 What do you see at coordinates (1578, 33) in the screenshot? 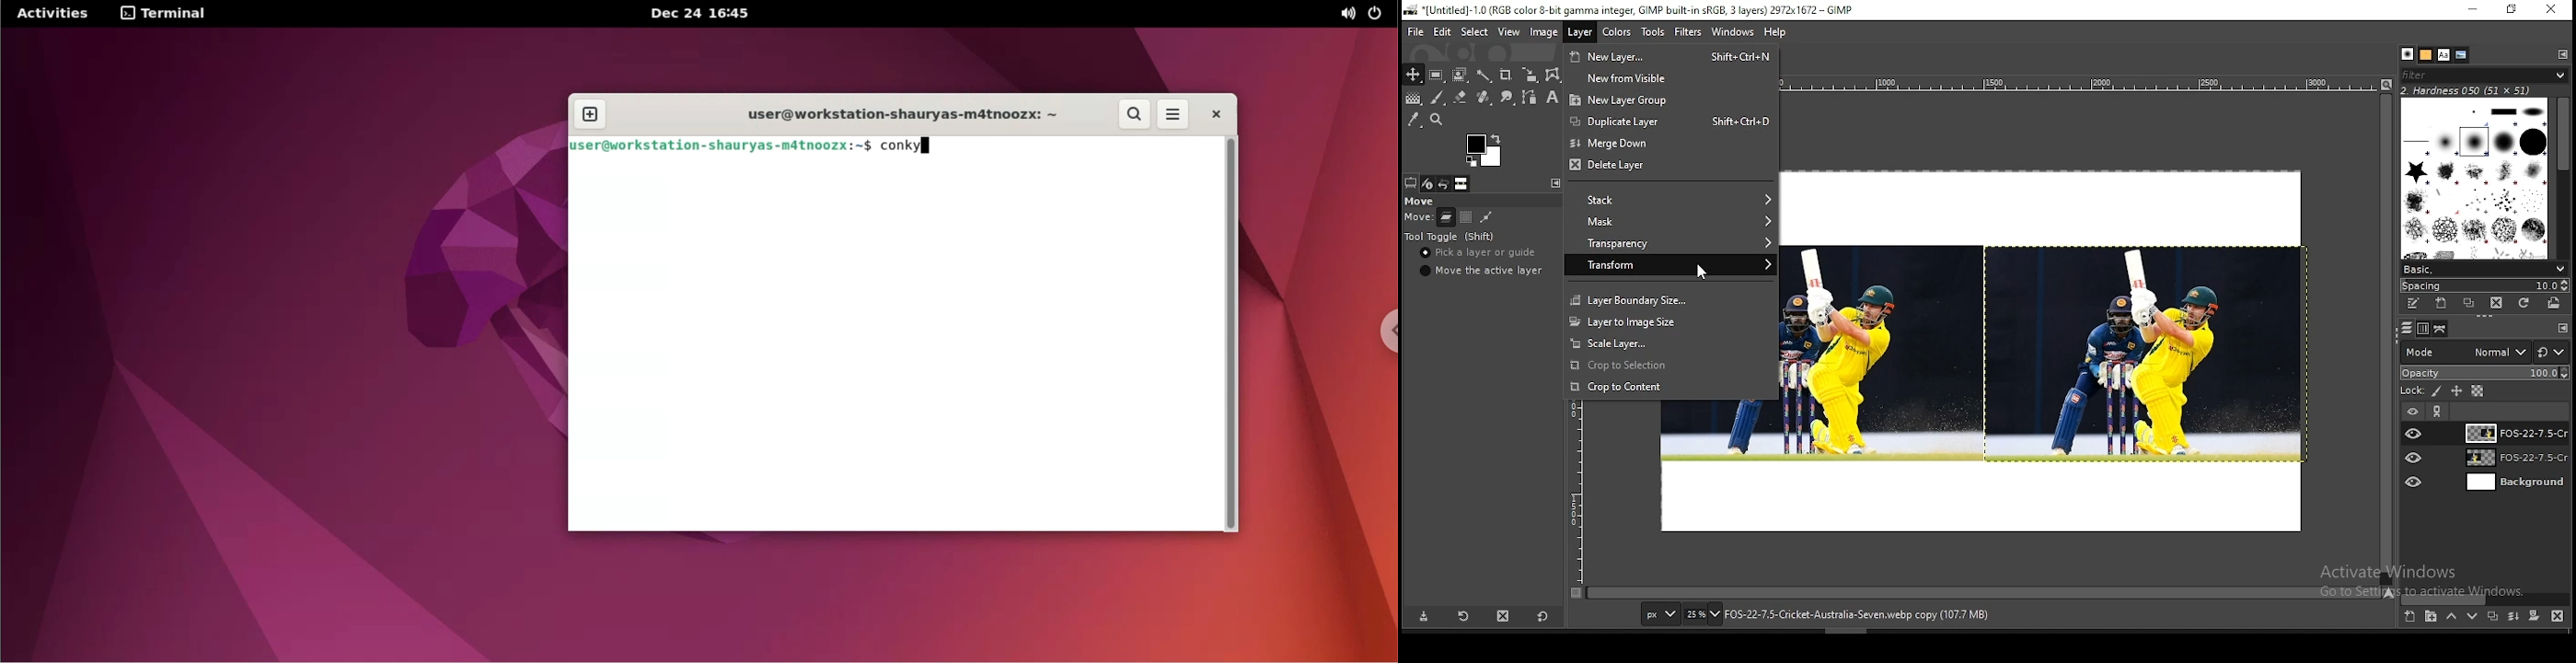
I see `layer` at bounding box center [1578, 33].